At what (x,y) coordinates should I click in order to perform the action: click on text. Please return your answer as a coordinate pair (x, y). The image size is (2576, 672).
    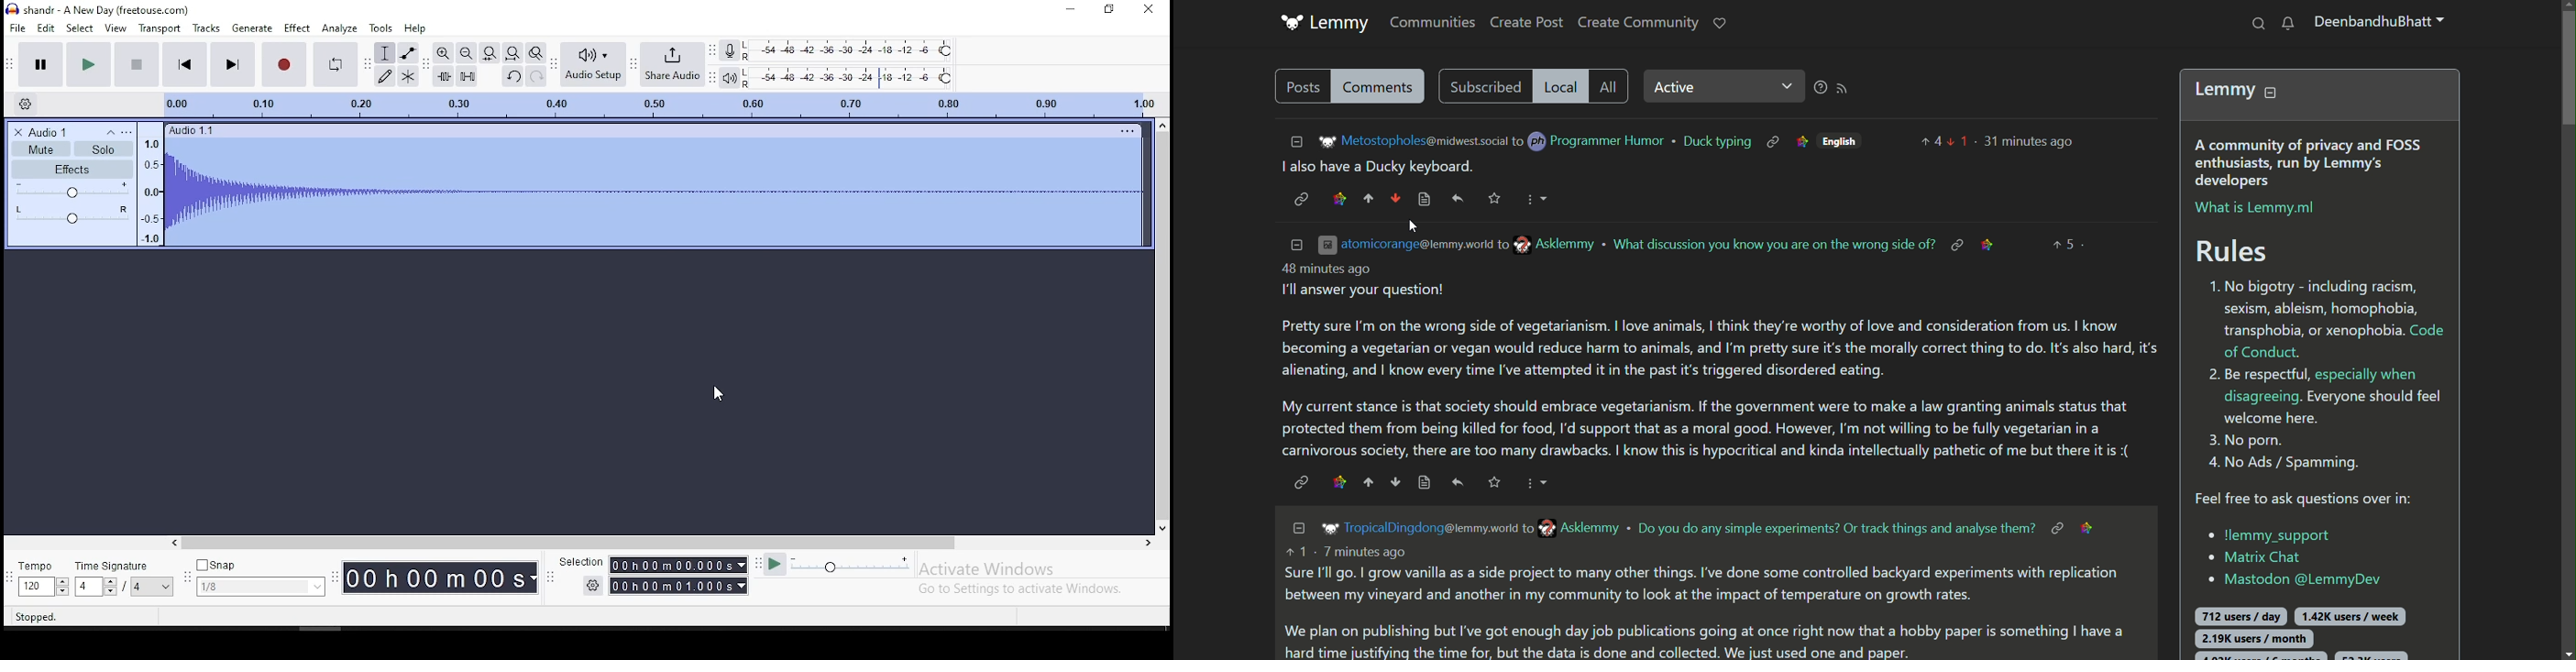
    Looking at the image, I should click on (1719, 362).